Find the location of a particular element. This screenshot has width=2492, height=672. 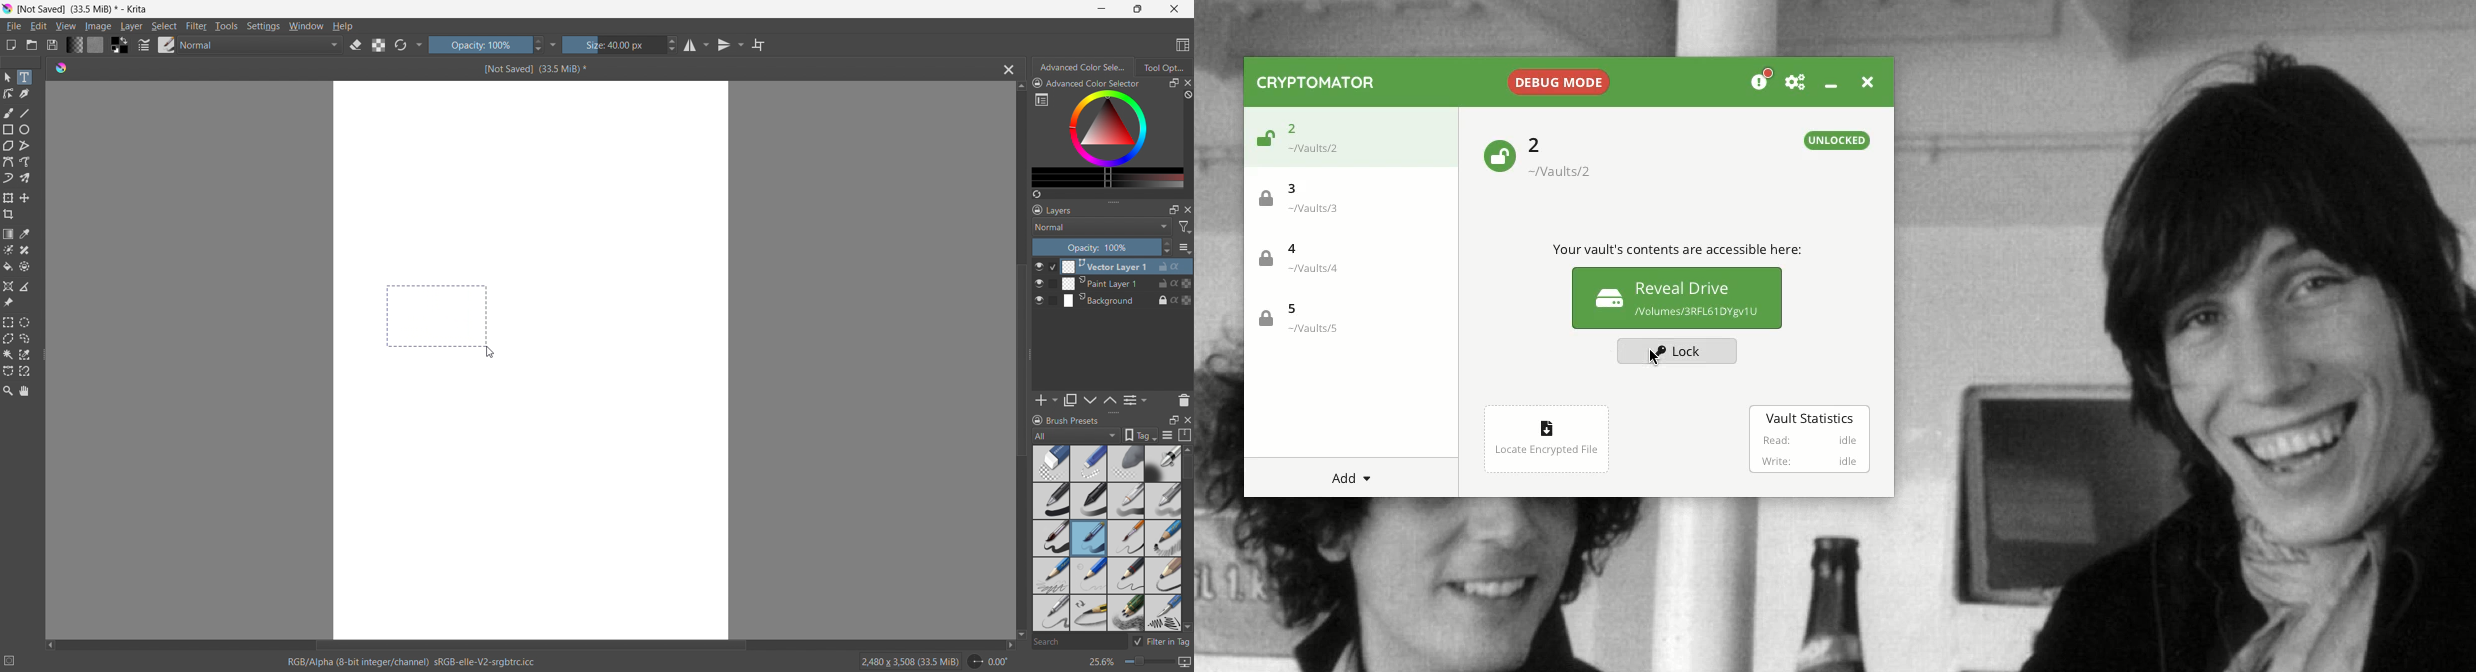

Blur is located at coordinates (1052, 463).